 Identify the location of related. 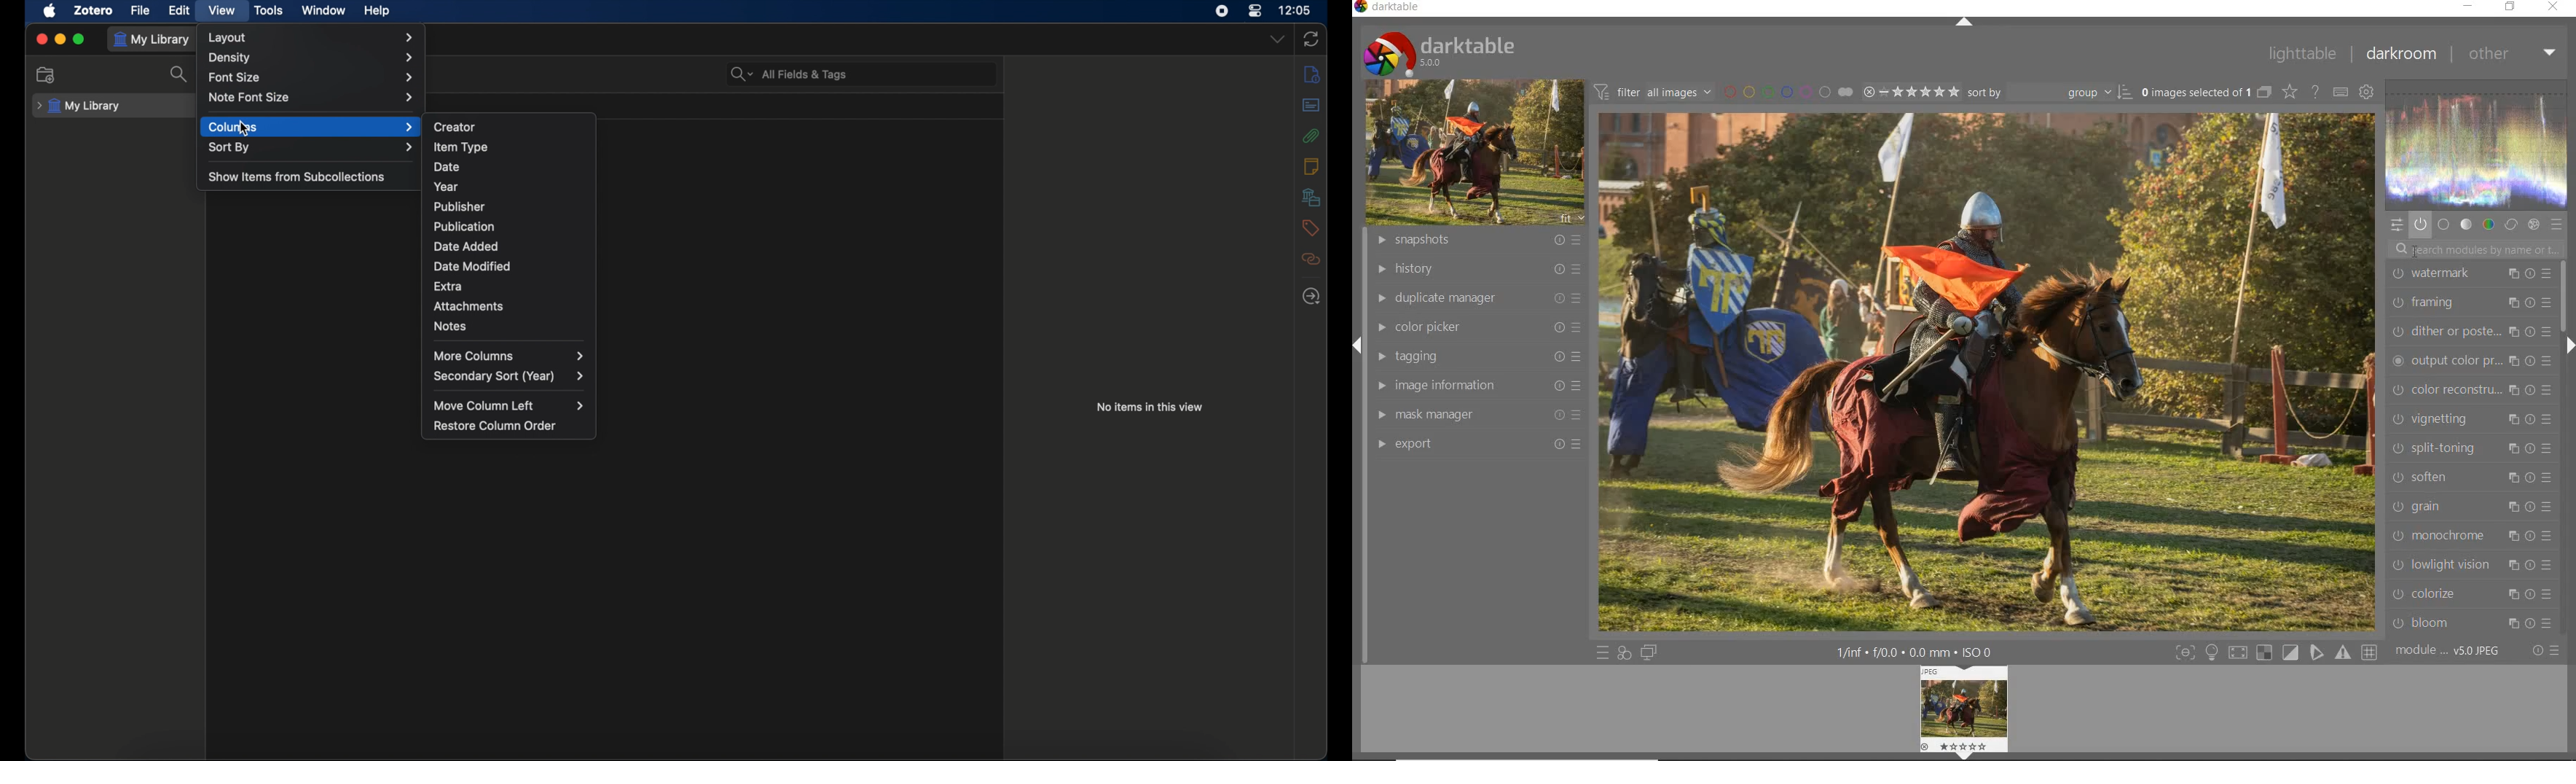
(1311, 259).